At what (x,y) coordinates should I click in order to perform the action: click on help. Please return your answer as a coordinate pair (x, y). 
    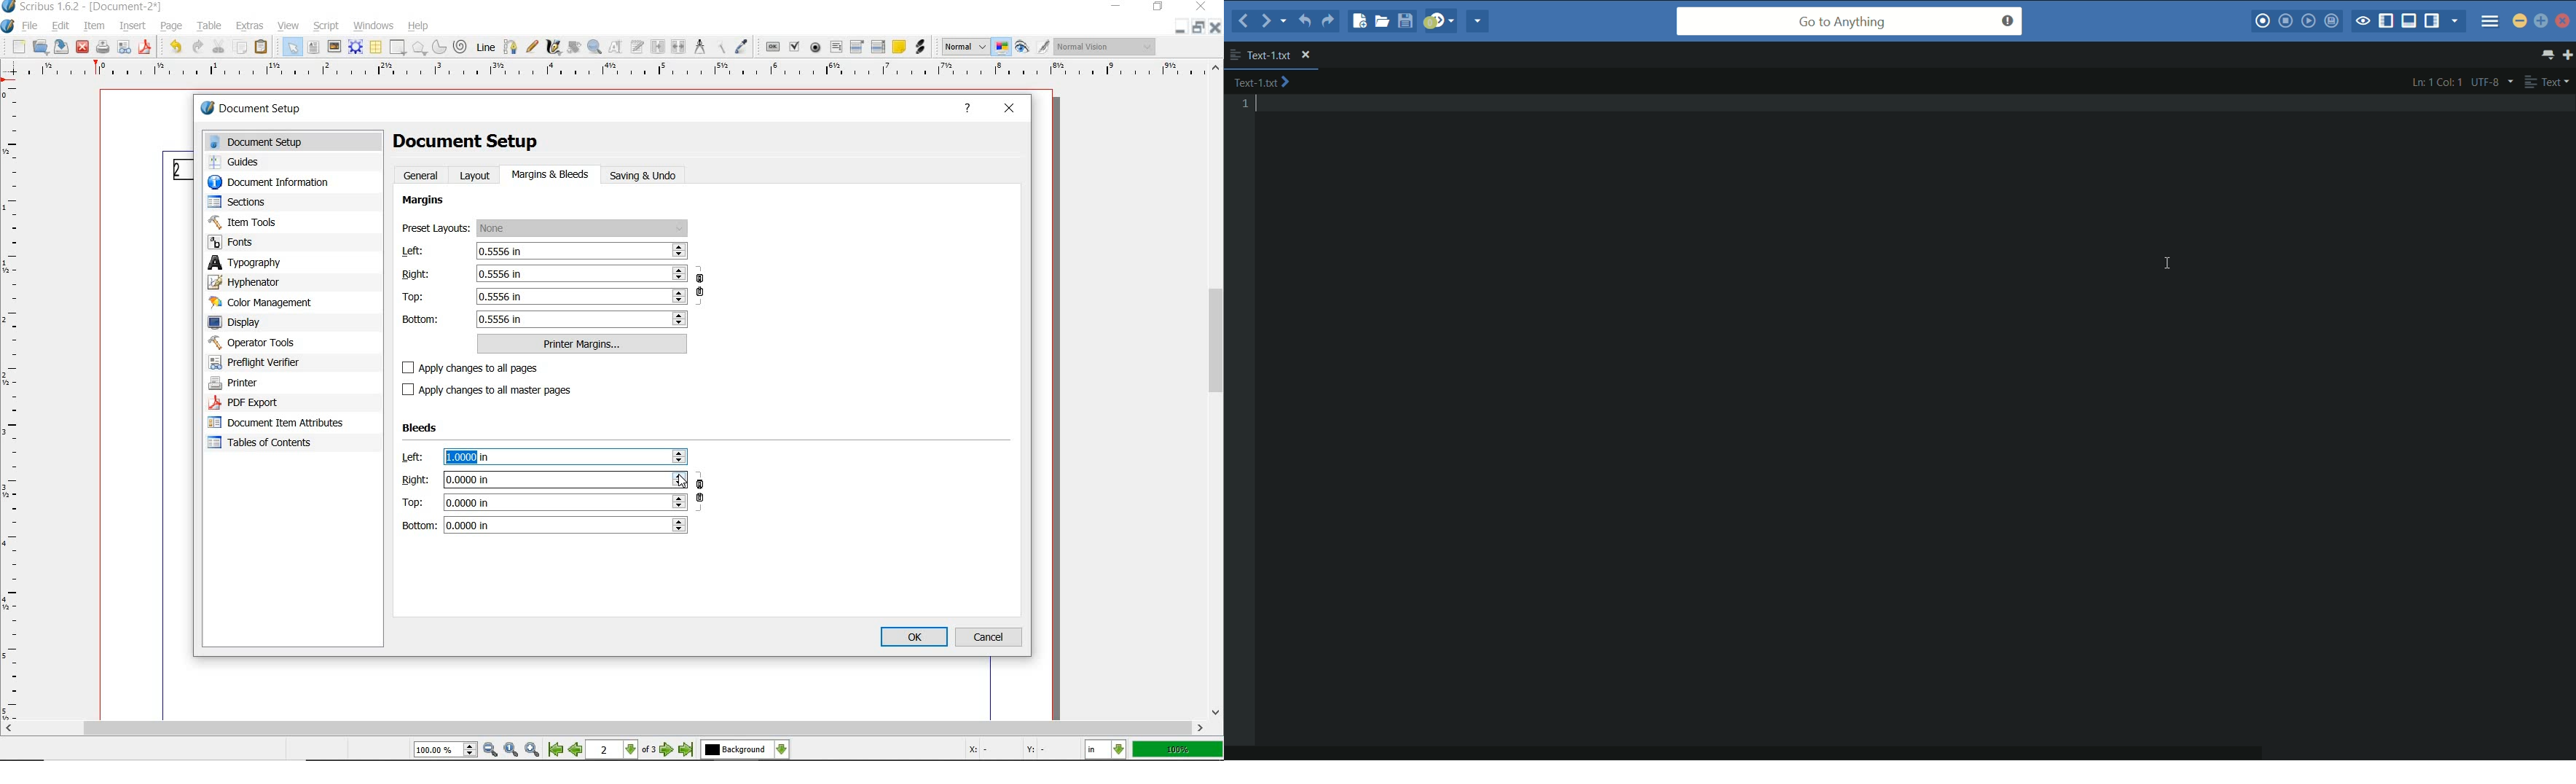
    Looking at the image, I should click on (971, 109).